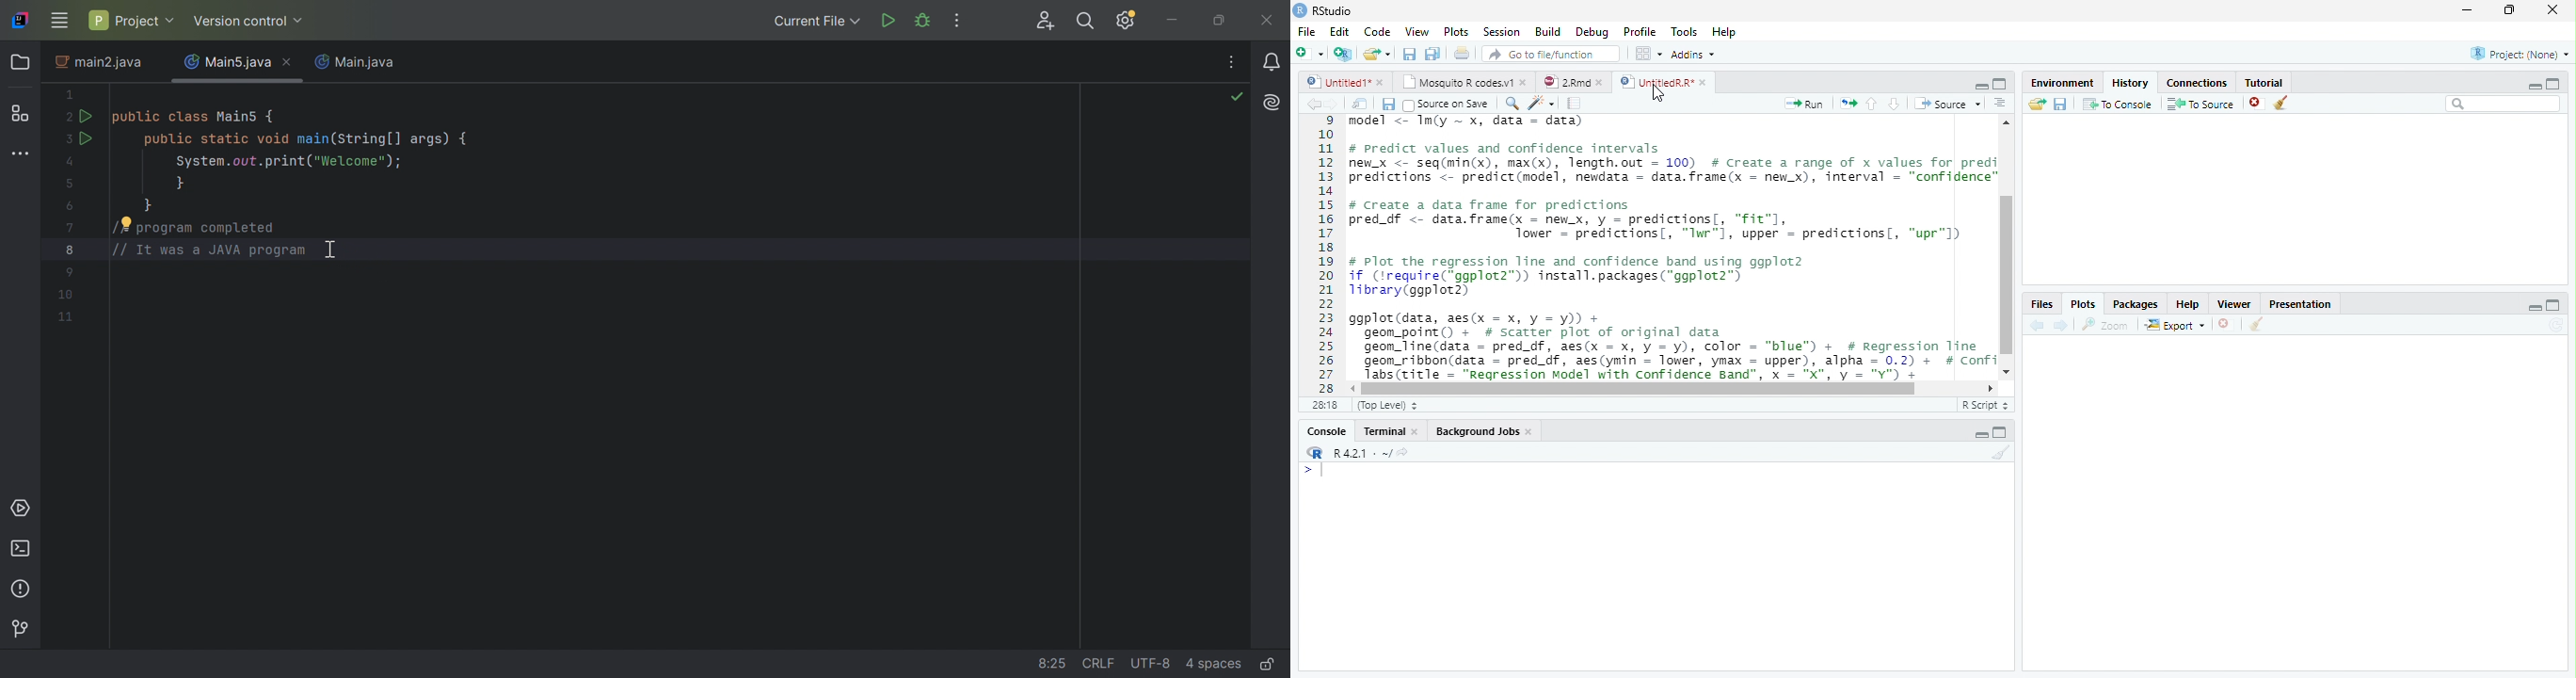 The image size is (2576, 700). Describe the element at coordinates (1353, 452) in the screenshot. I see `R 4.2.1` at that location.